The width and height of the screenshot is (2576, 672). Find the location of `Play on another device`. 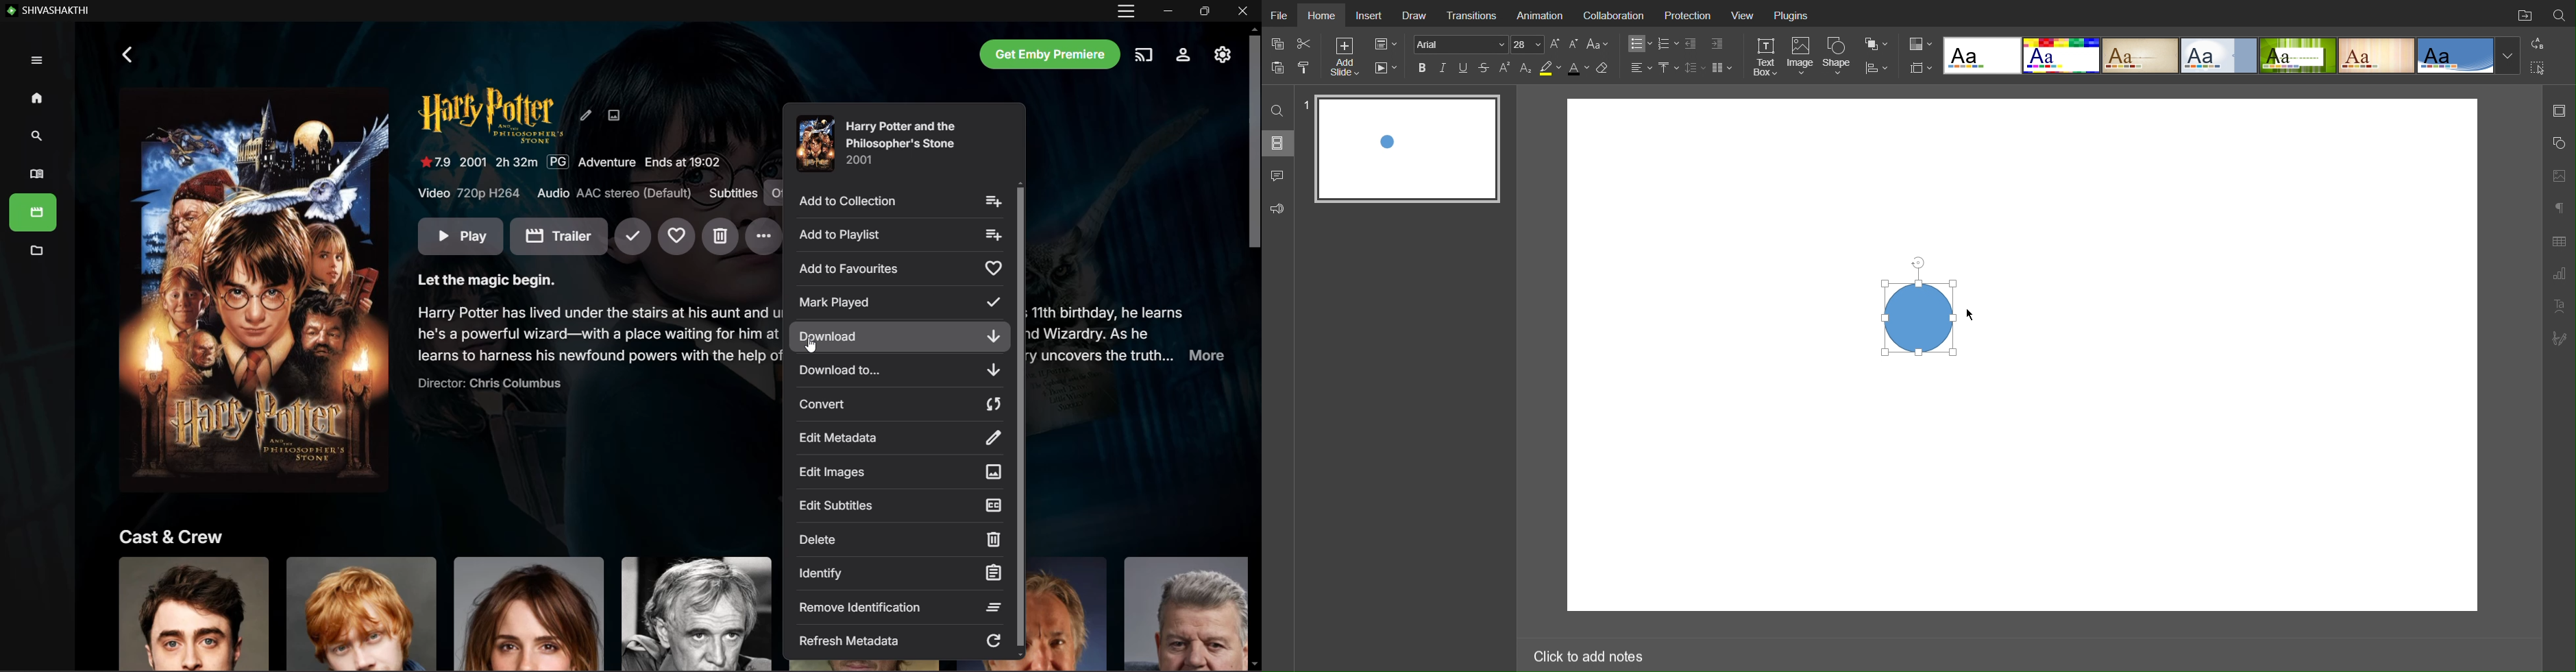

Play on another device is located at coordinates (1145, 54).